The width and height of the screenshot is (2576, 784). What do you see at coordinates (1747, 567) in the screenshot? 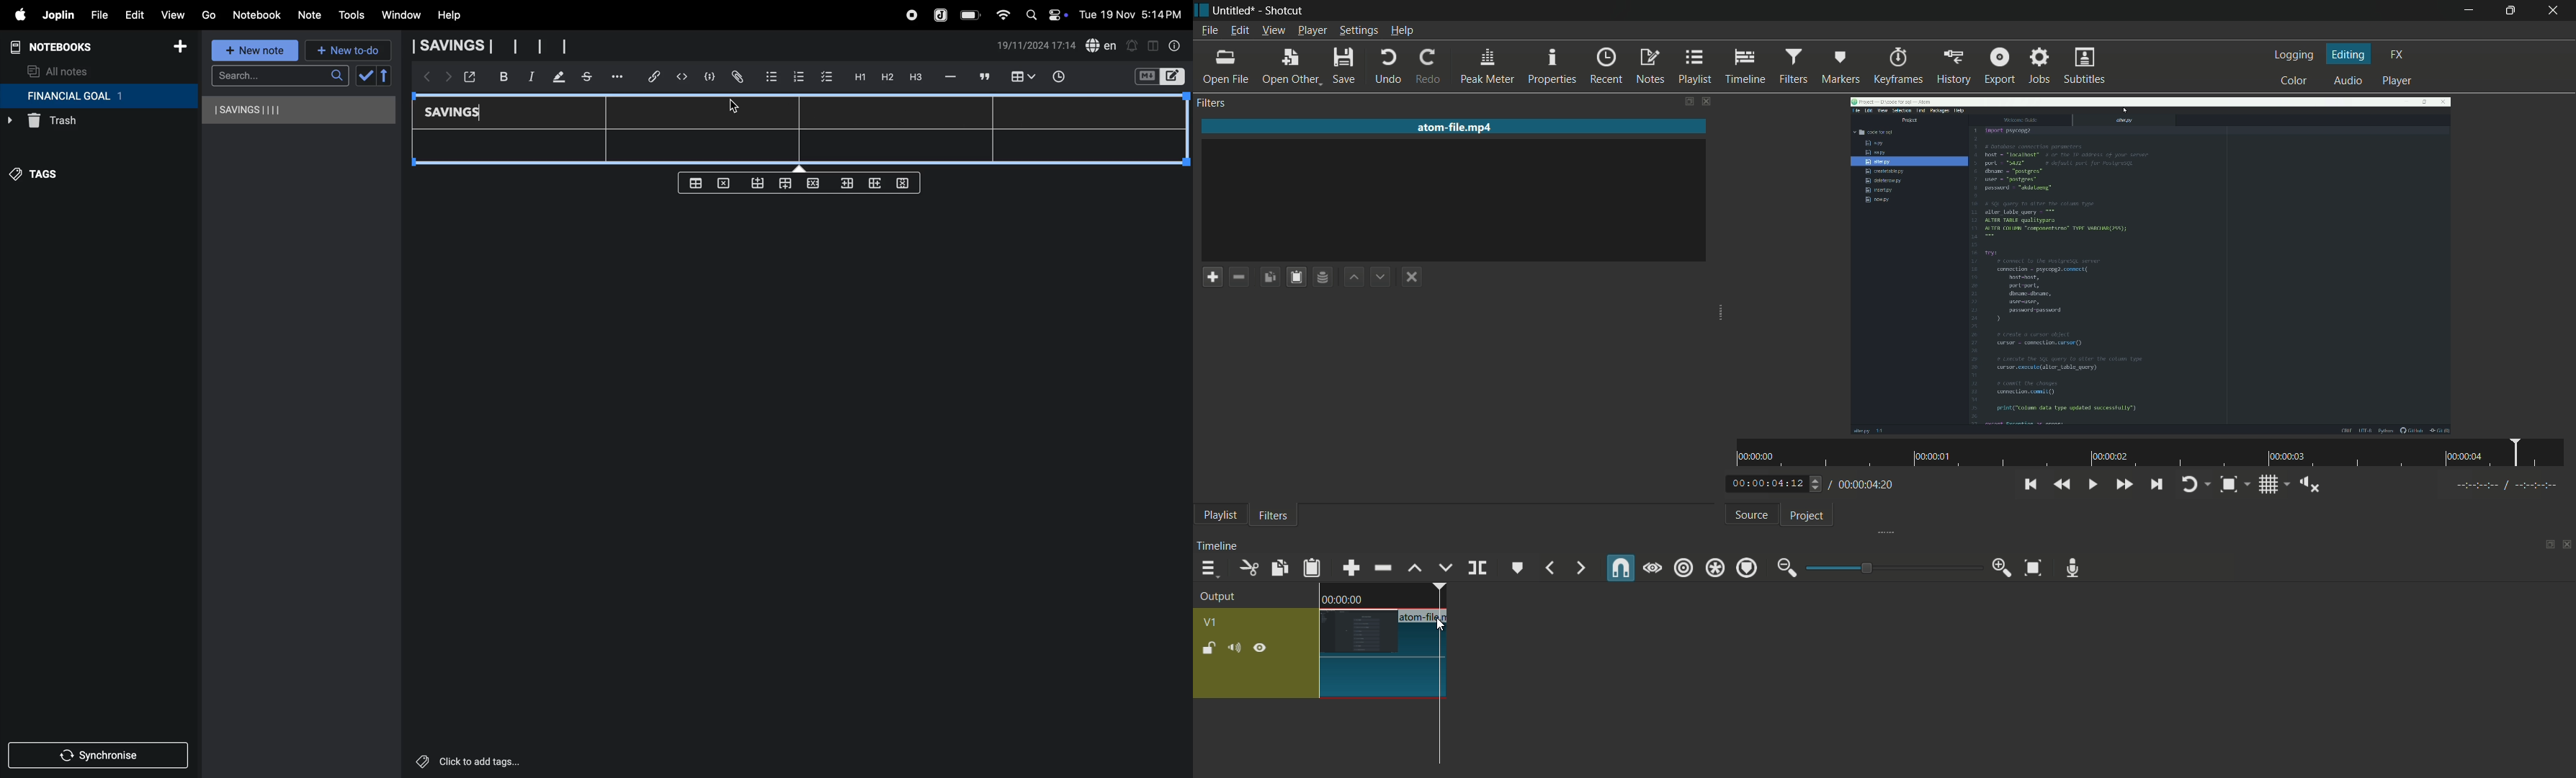
I see `ripple markers` at bounding box center [1747, 567].